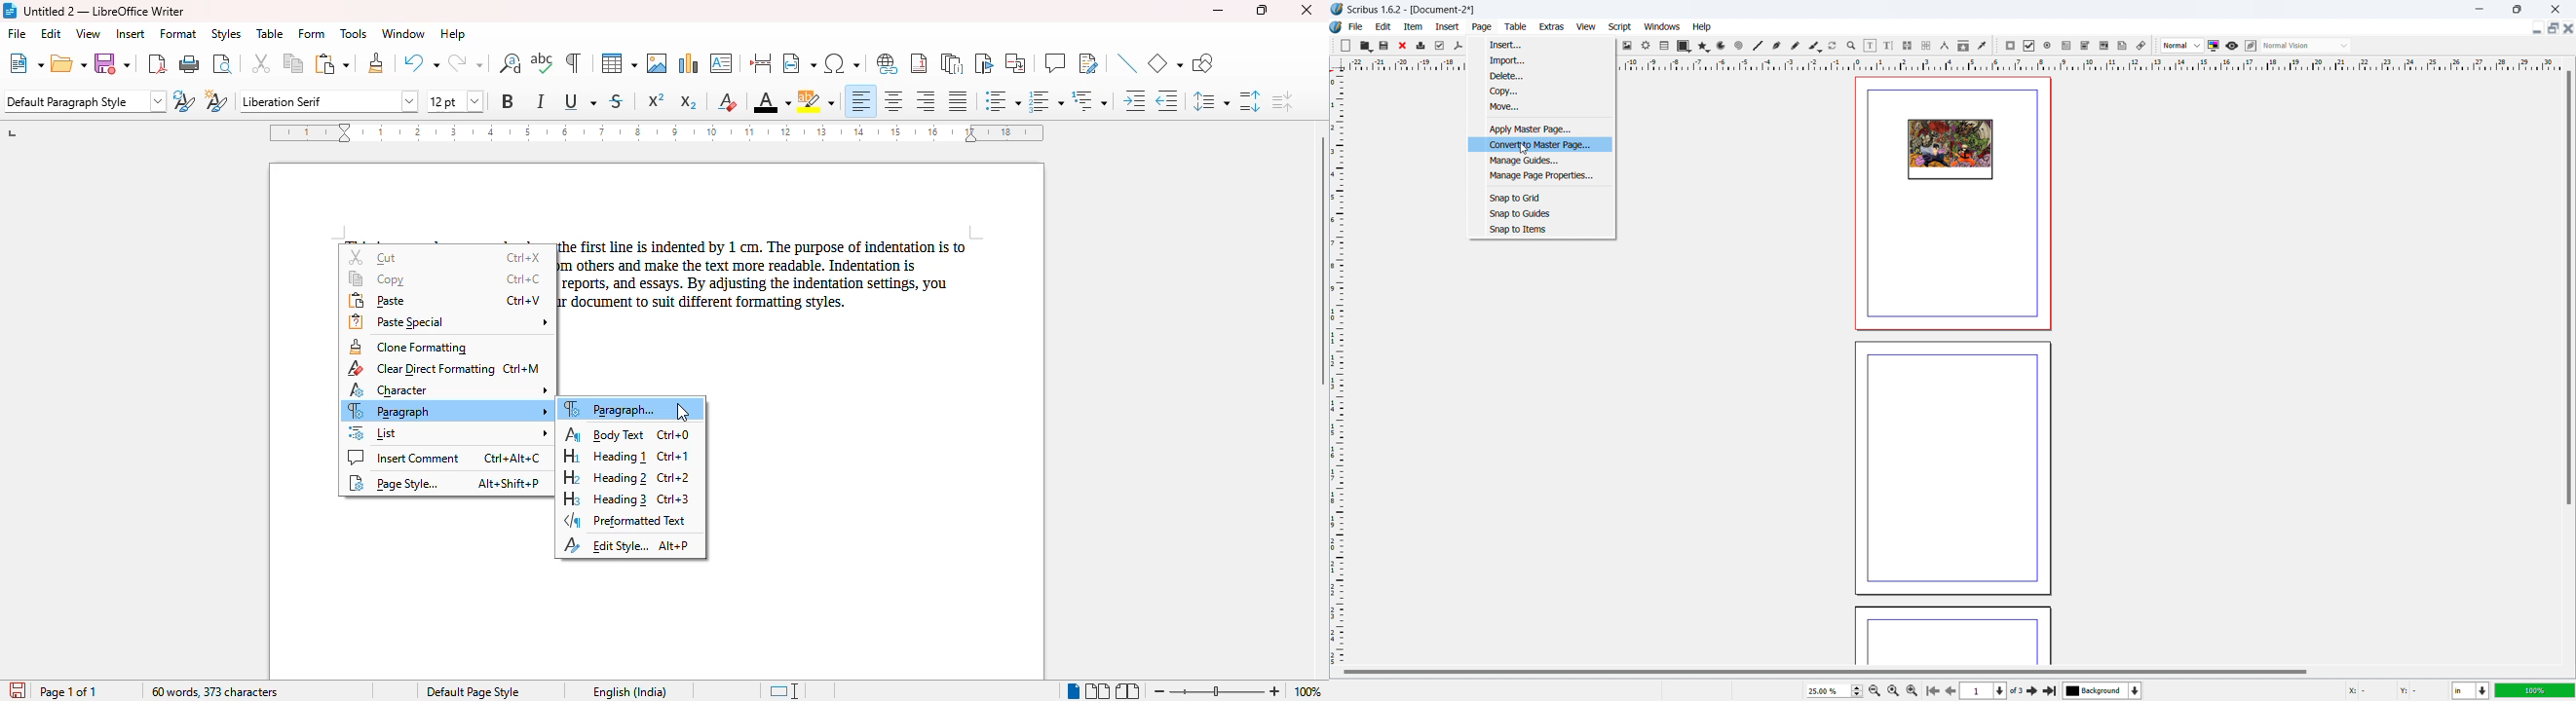 This screenshot has height=728, width=2576. What do you see at coordinates (1090, 100) in the screenshot?
I see `select outline format` at bounding box center [1090, 100].